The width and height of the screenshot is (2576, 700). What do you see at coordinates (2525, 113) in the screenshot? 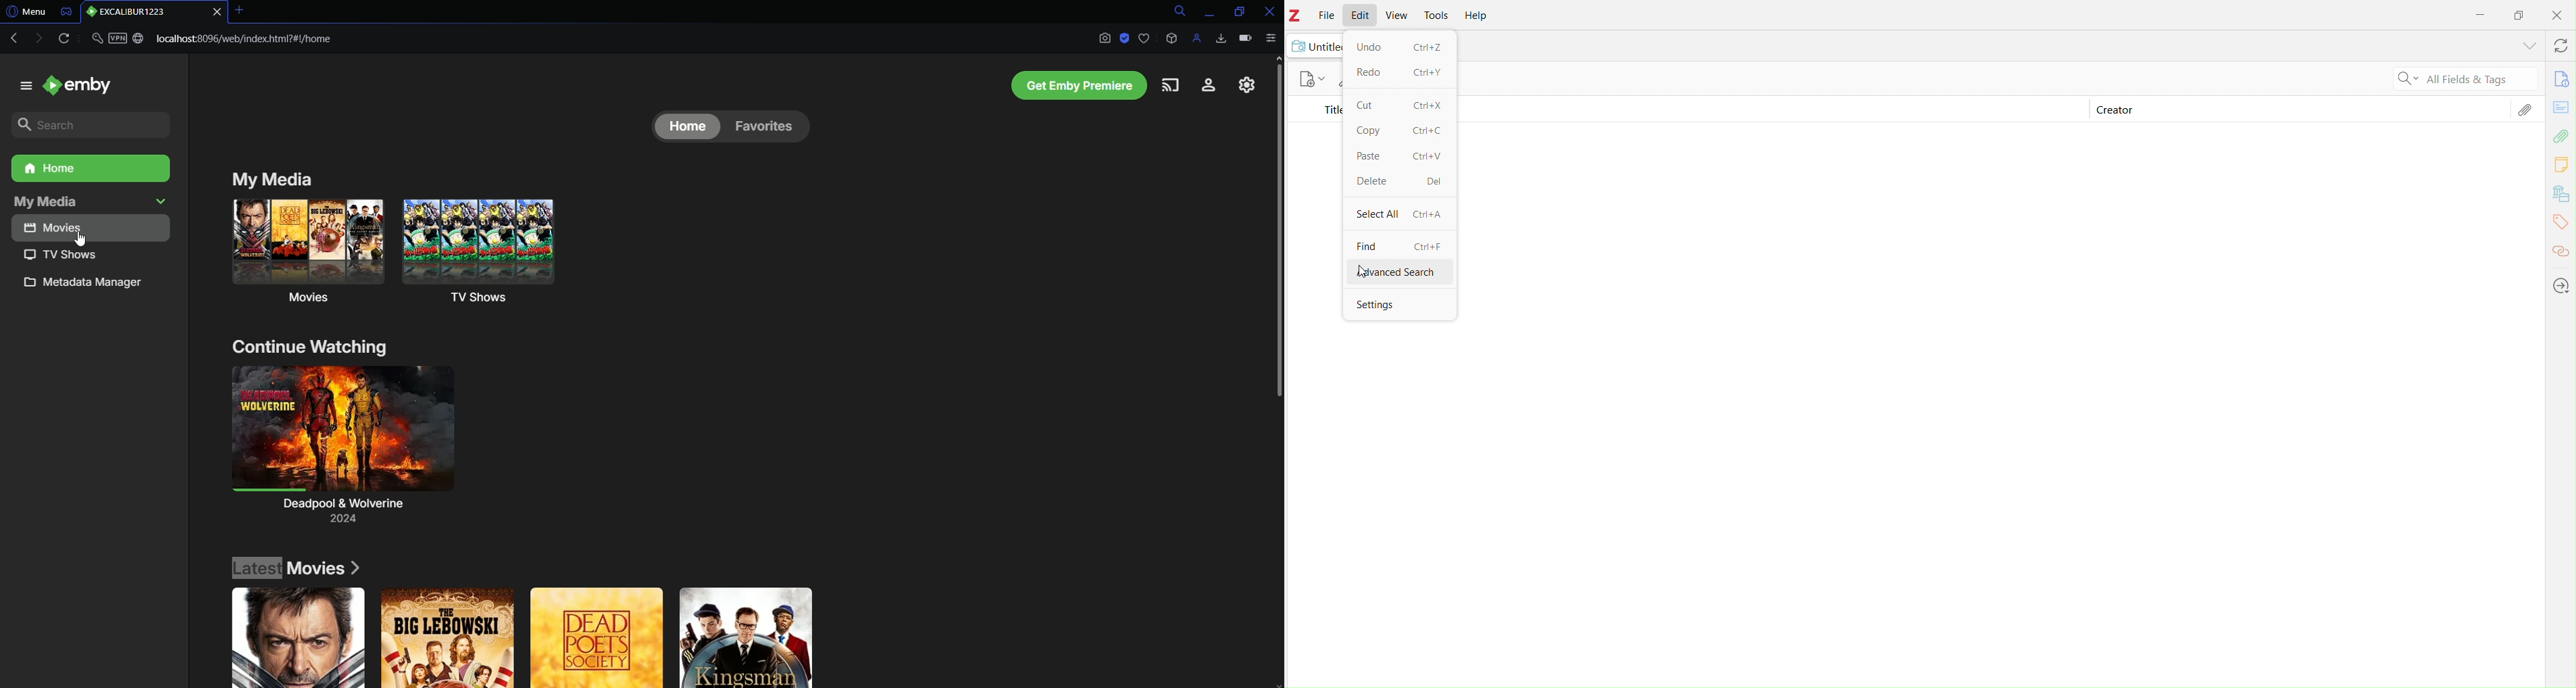
I see `Attachment` at bounding box center [2525, 113].